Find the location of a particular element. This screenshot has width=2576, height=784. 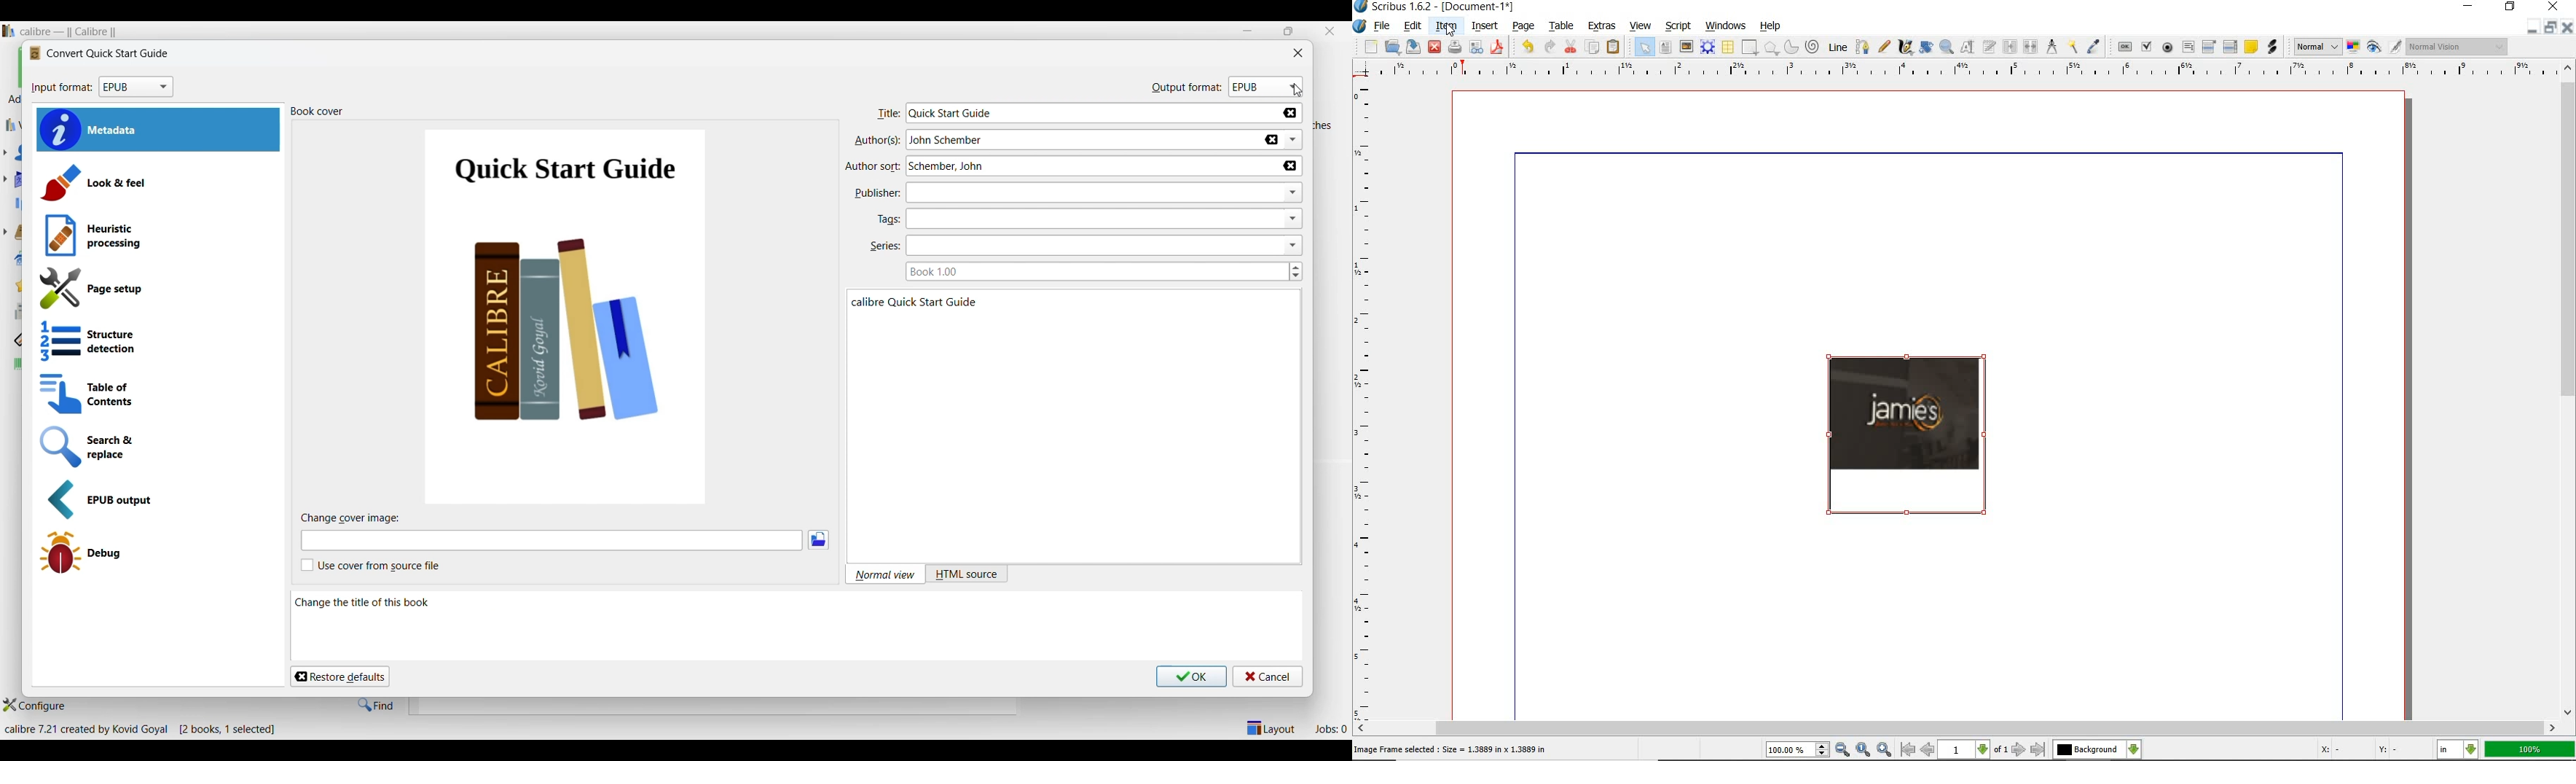

Last Page is located at coordinates (2038, 750).